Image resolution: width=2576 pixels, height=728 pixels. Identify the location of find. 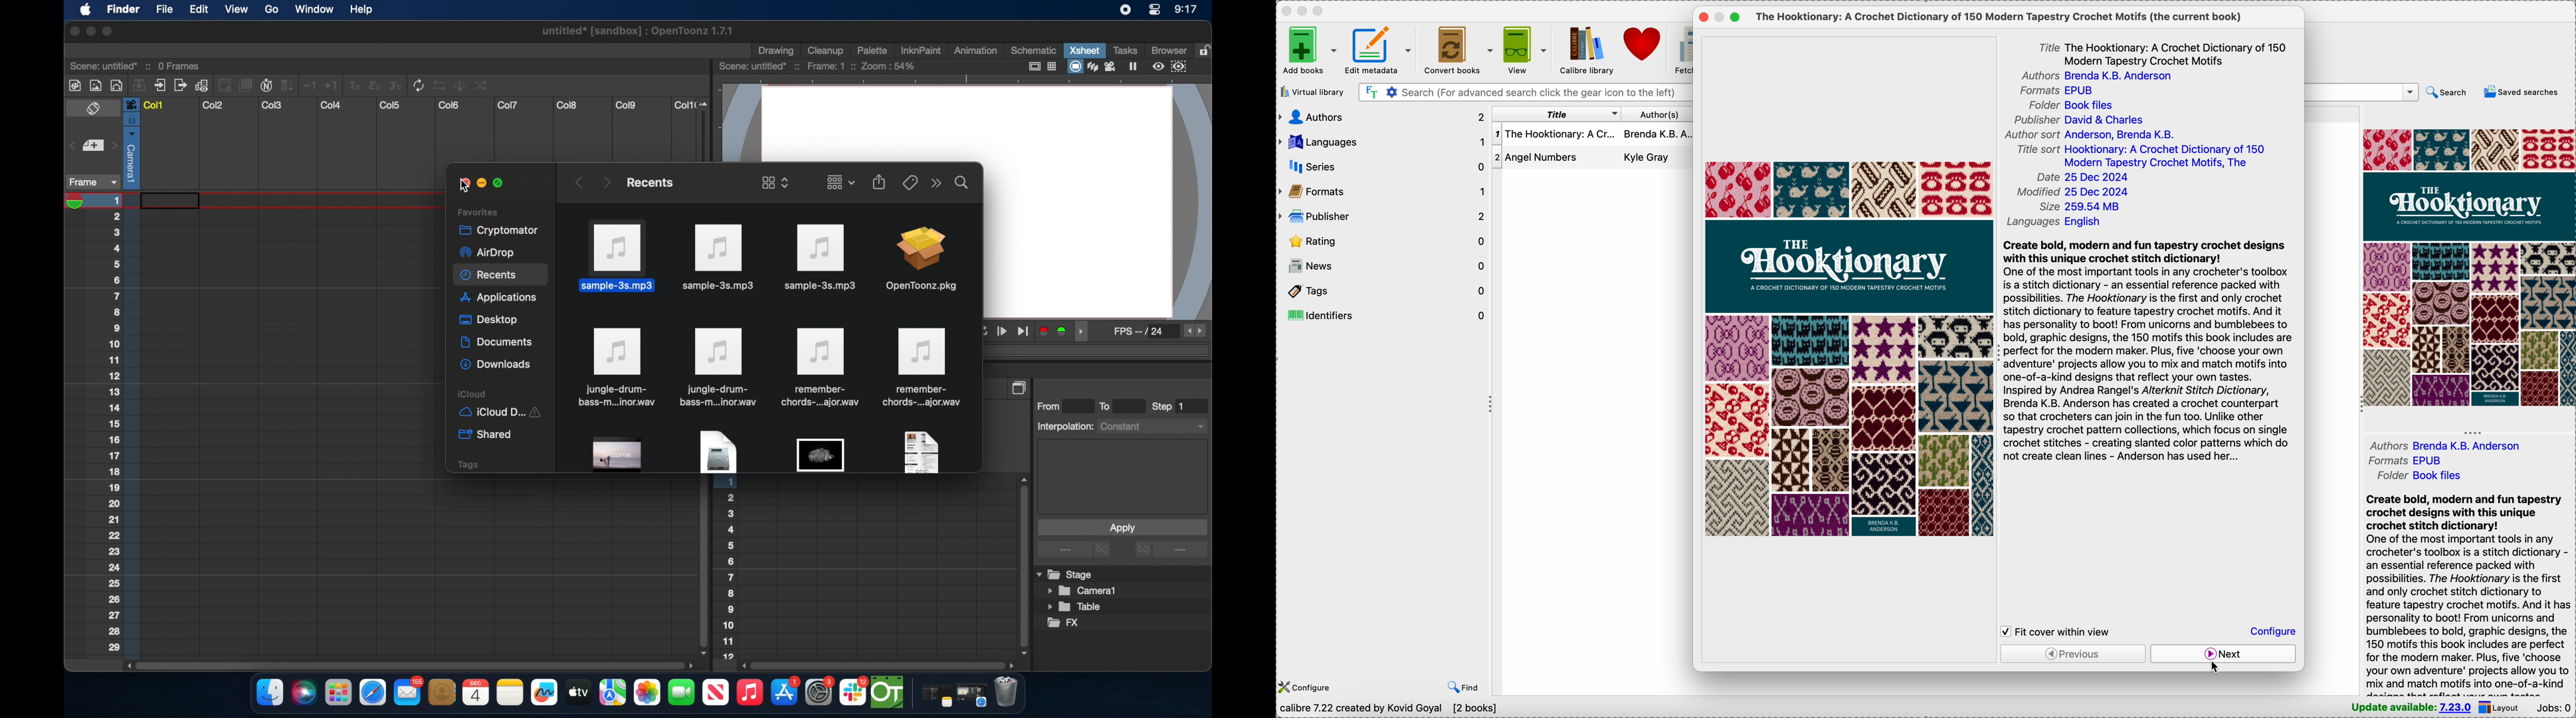
(1463, 688).